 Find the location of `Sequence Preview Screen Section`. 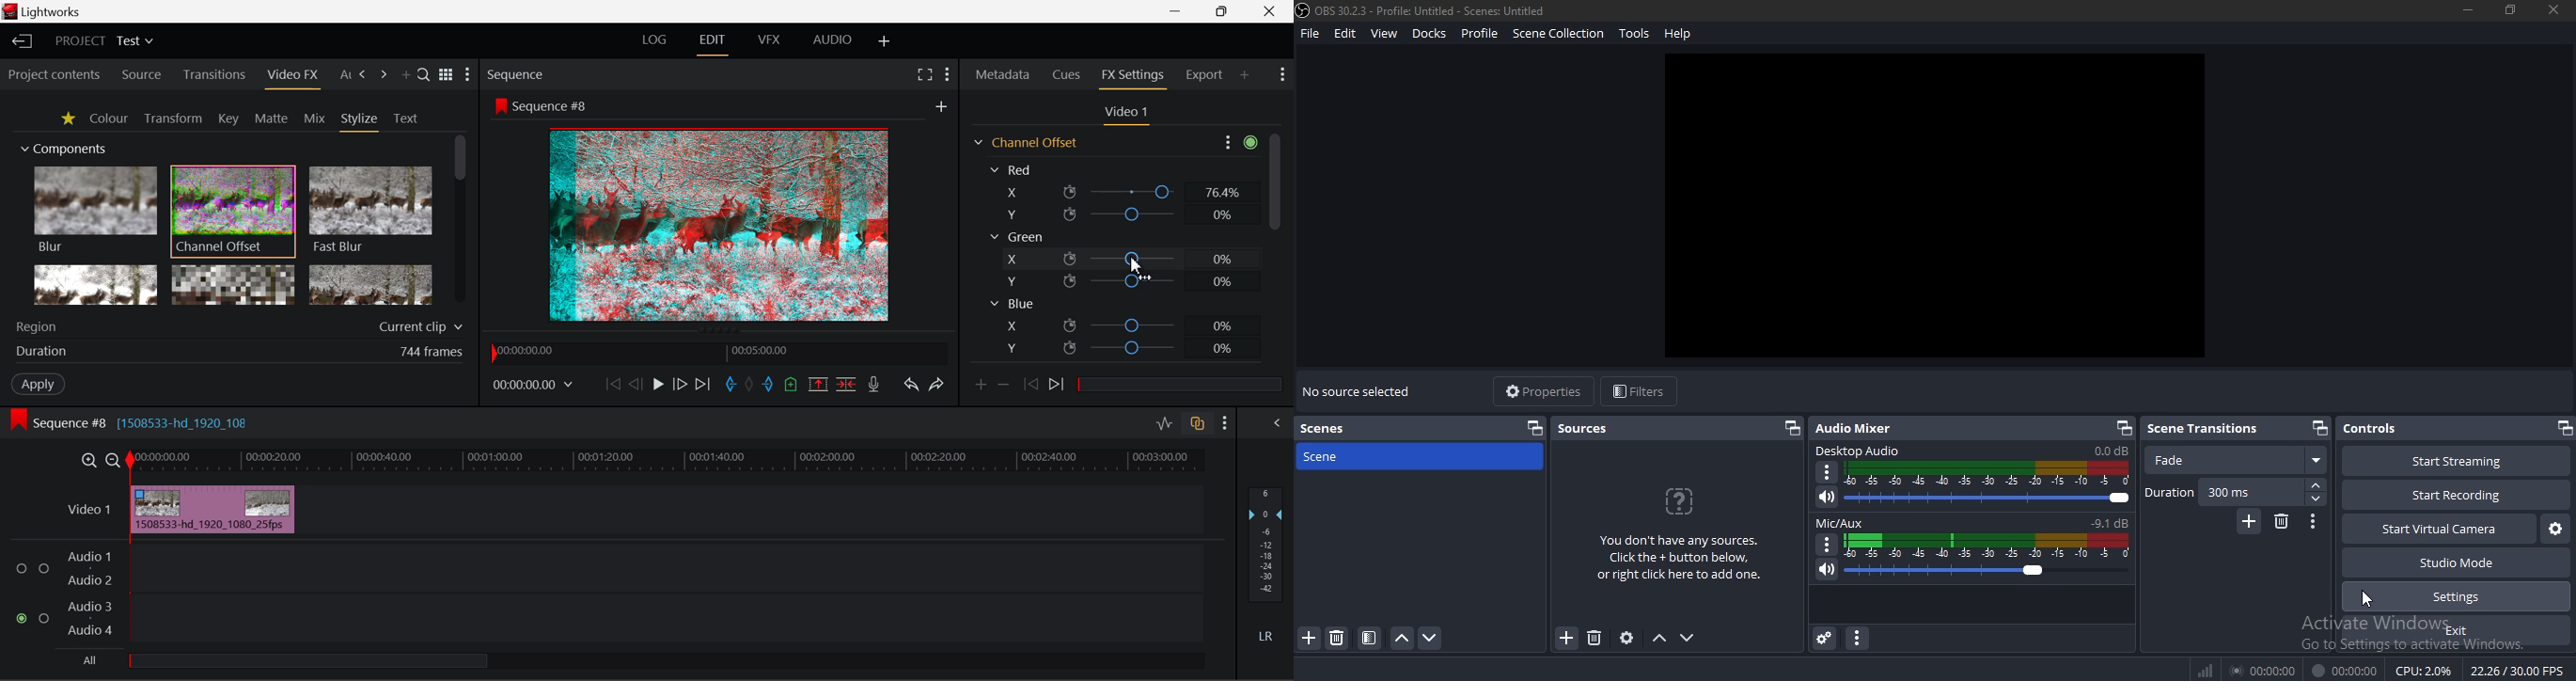

Sequence Preview Screen Section is located at coordinates (720, 105).